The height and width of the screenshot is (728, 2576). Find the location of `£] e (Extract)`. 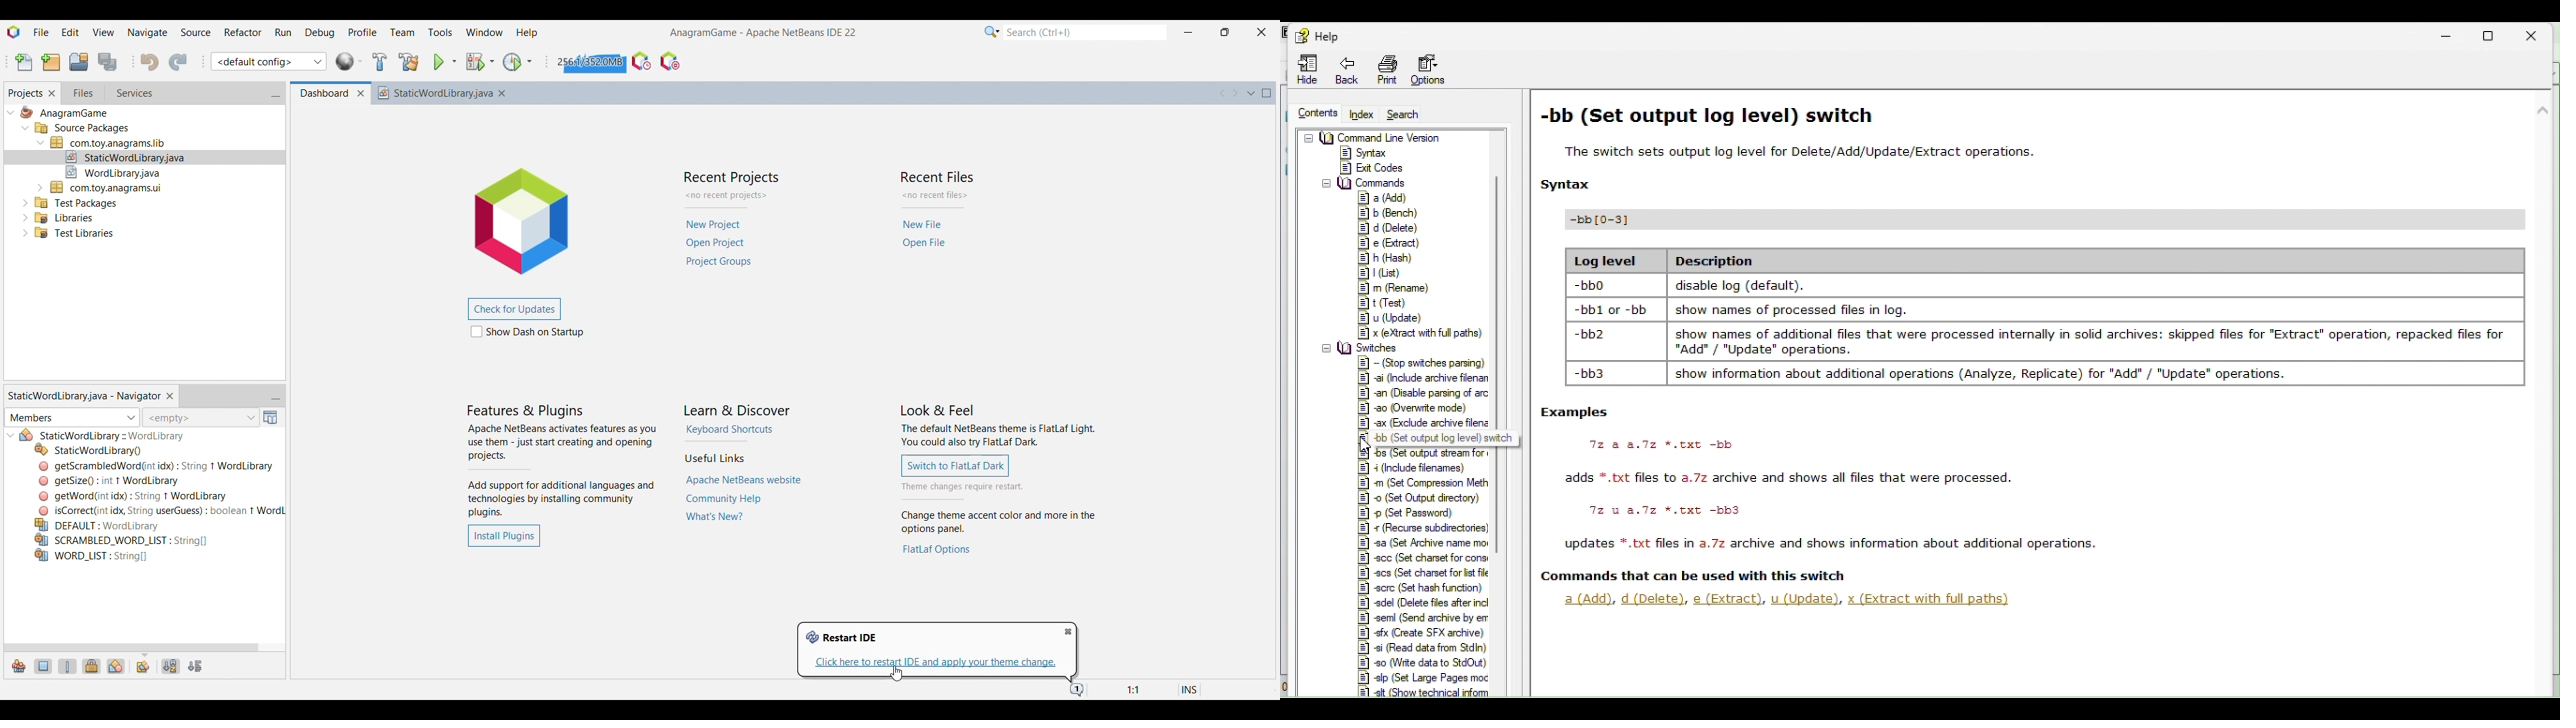

£] e (Extract) is located at coordinates (1394, 244).